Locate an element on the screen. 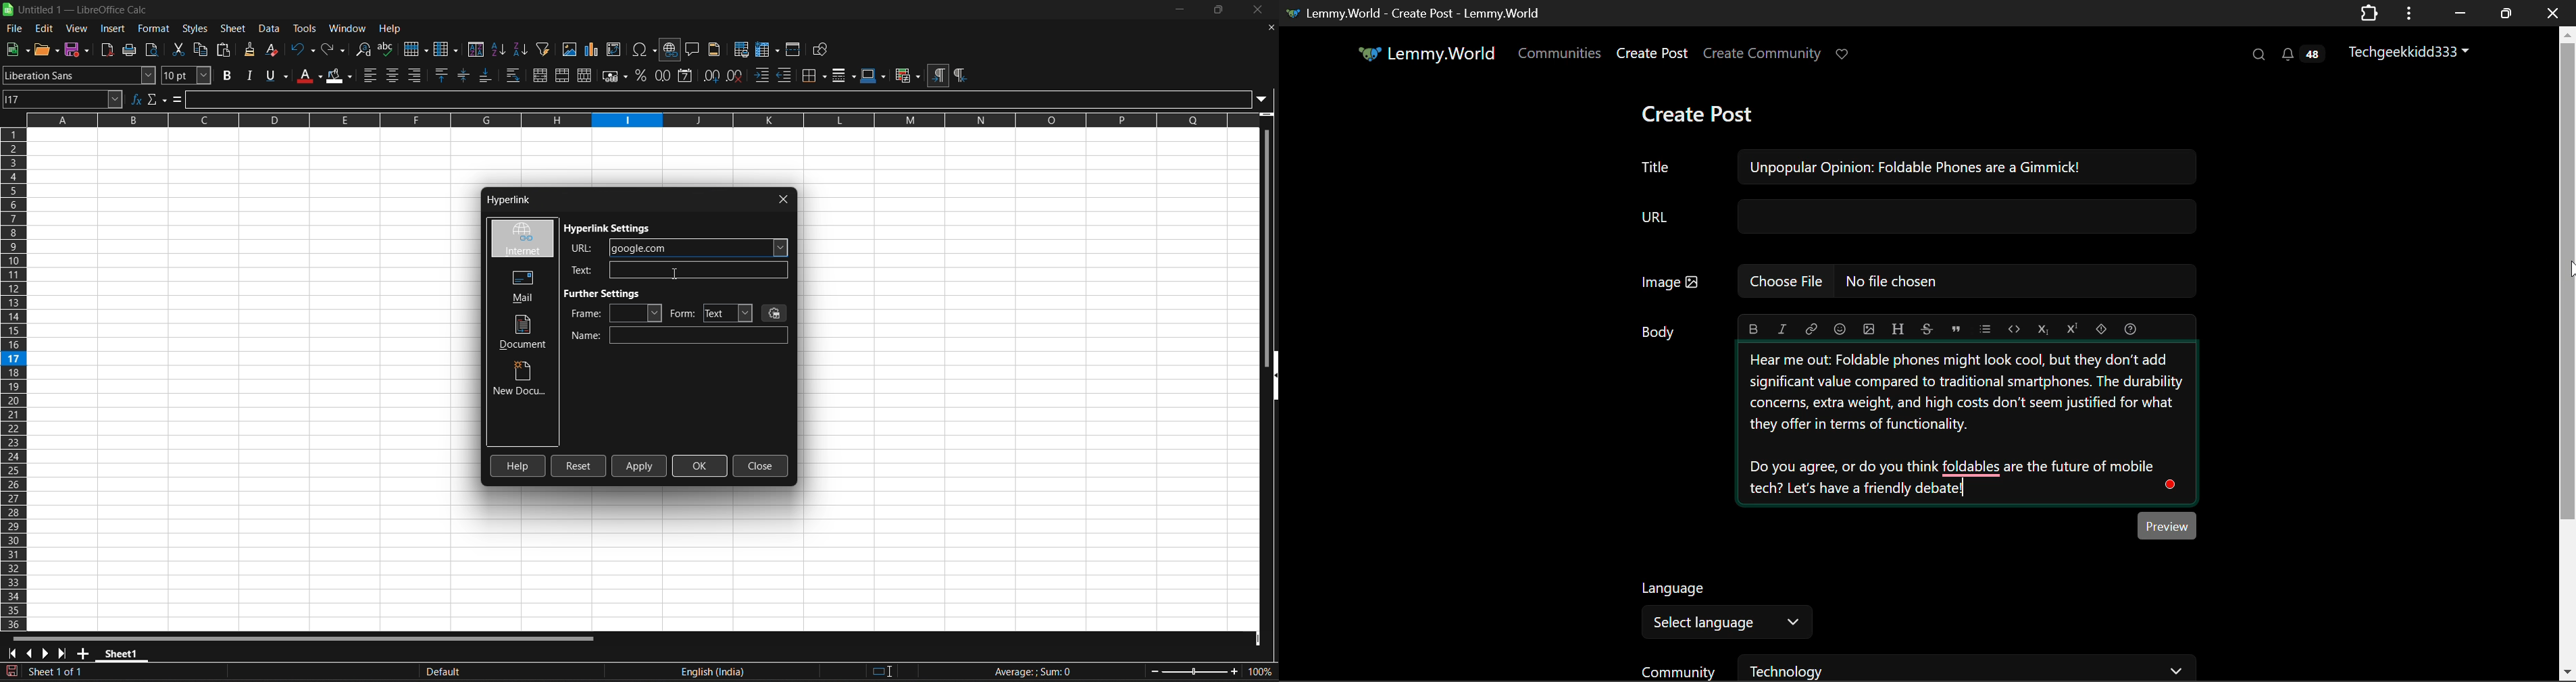 The width and height of the screenshot is (2576, 700). text language  is located at coordinates (765, 672).